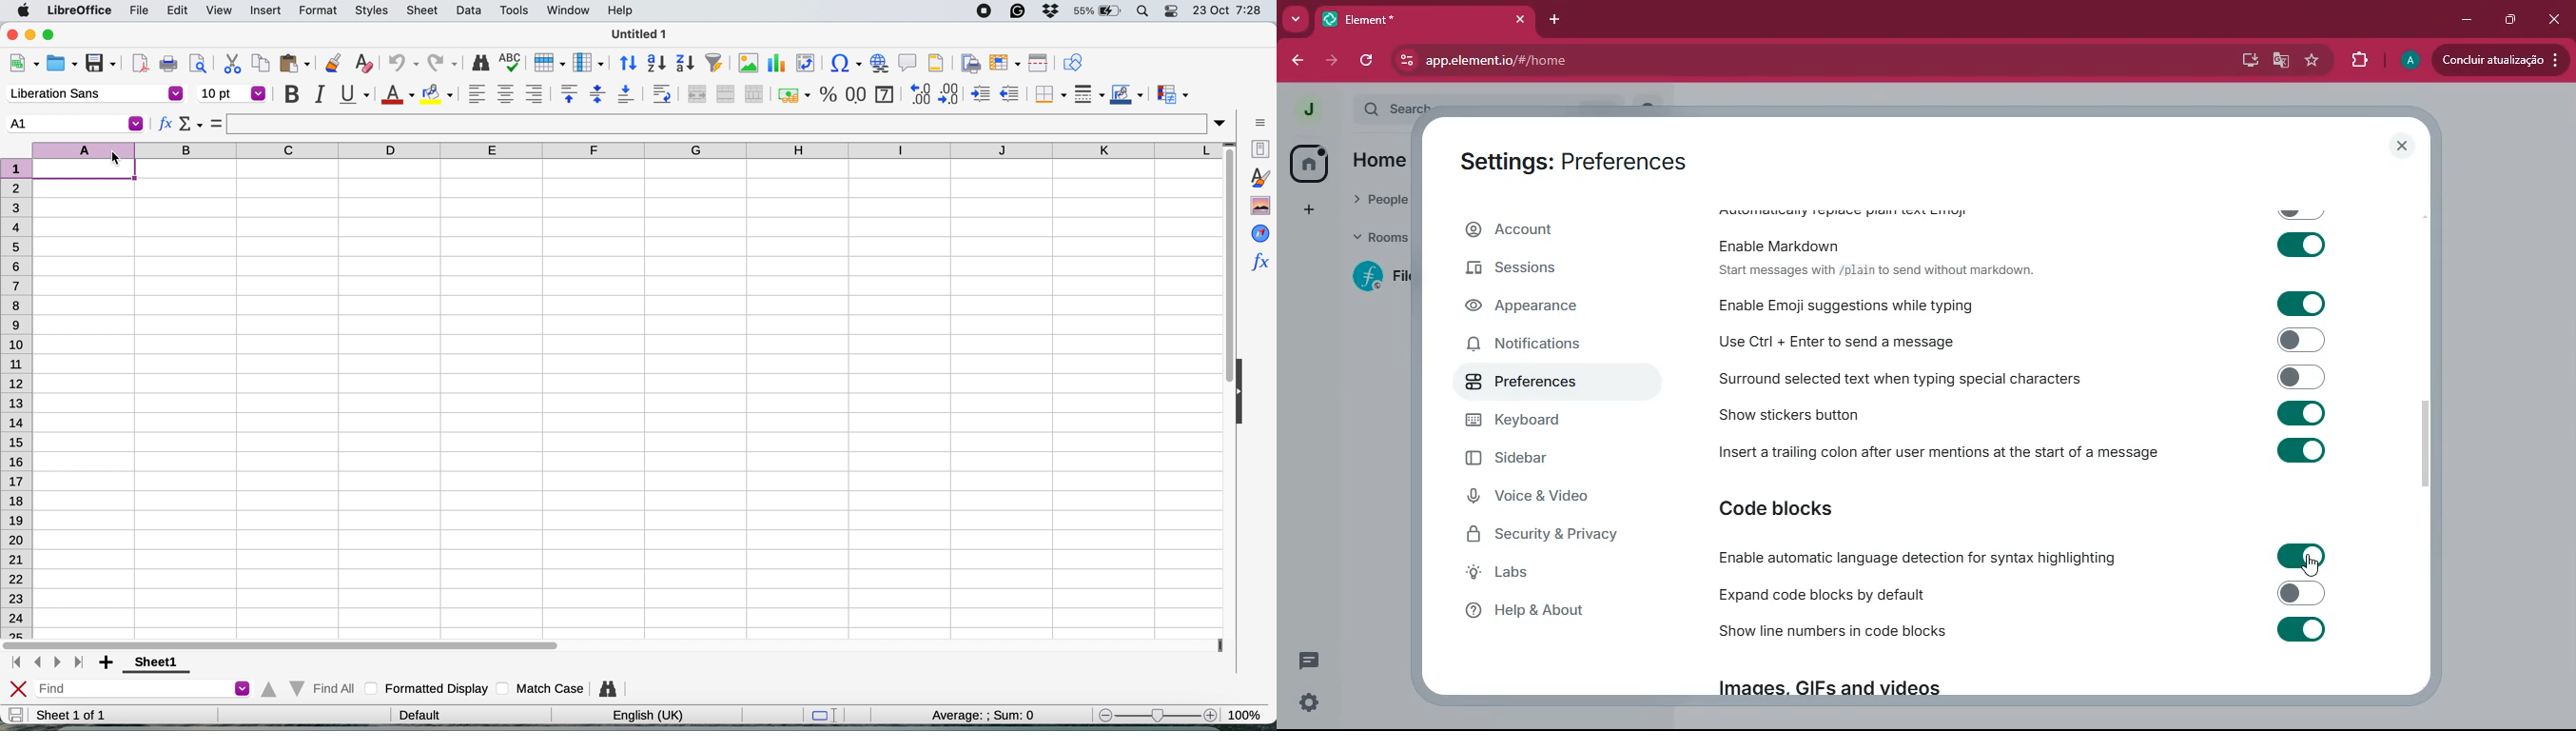  Describe the element at coordinates (1308, 164) in the screenshot. I see `home` at that location.